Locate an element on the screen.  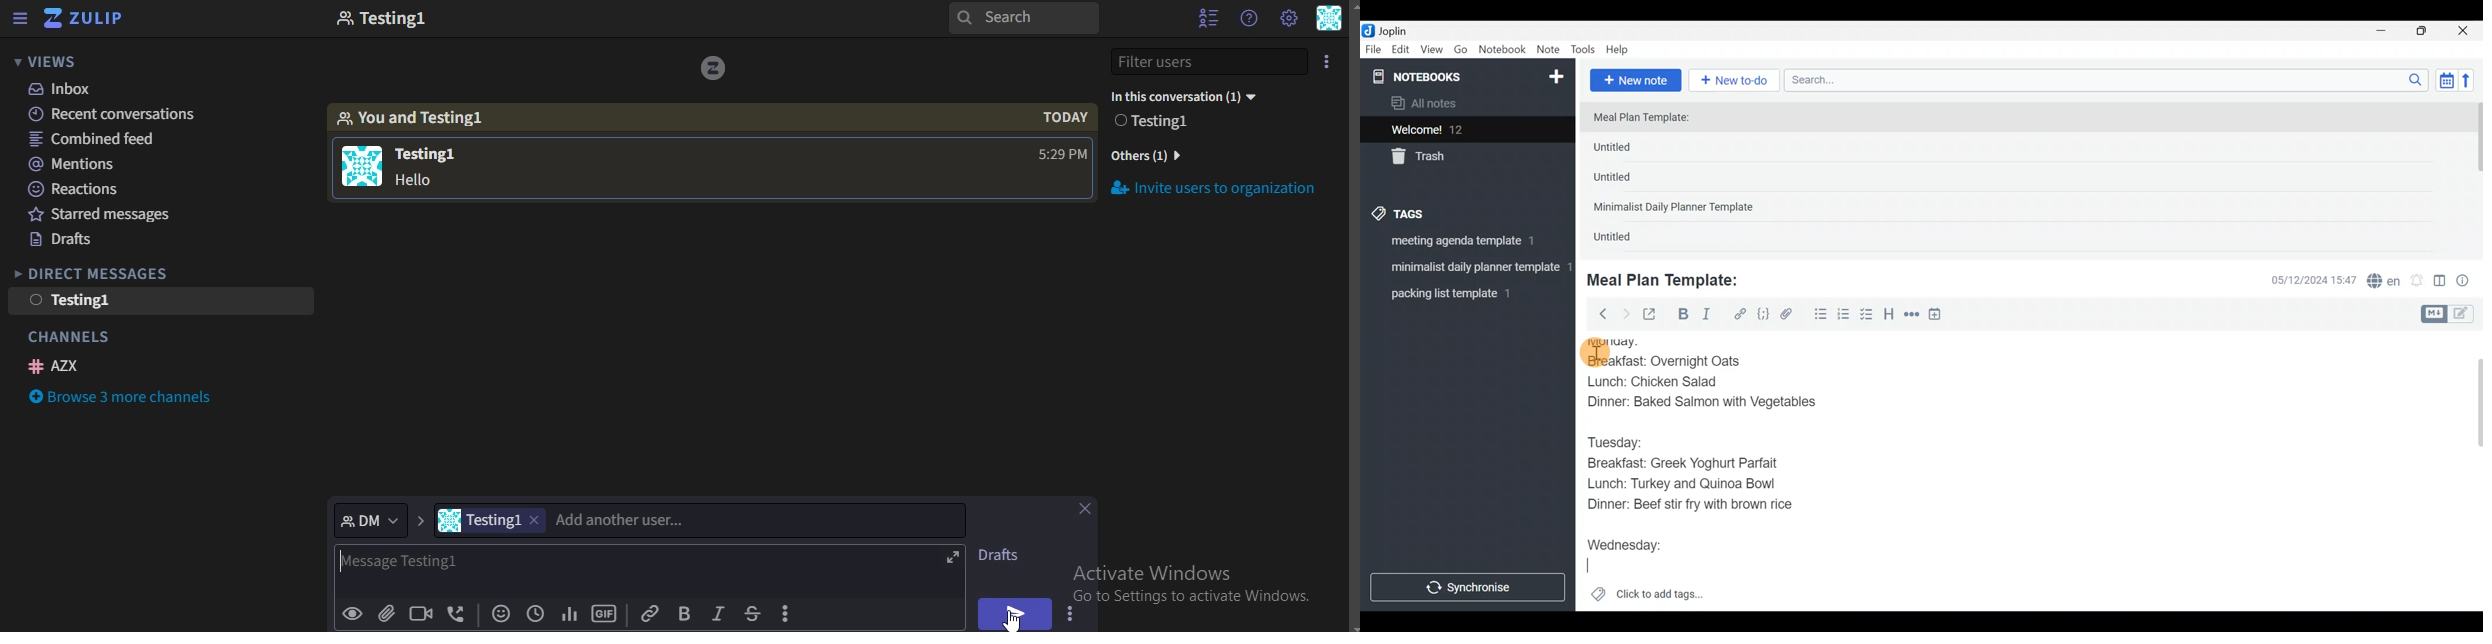
Meal Plan Template: is located at coordinates (1670, 279).